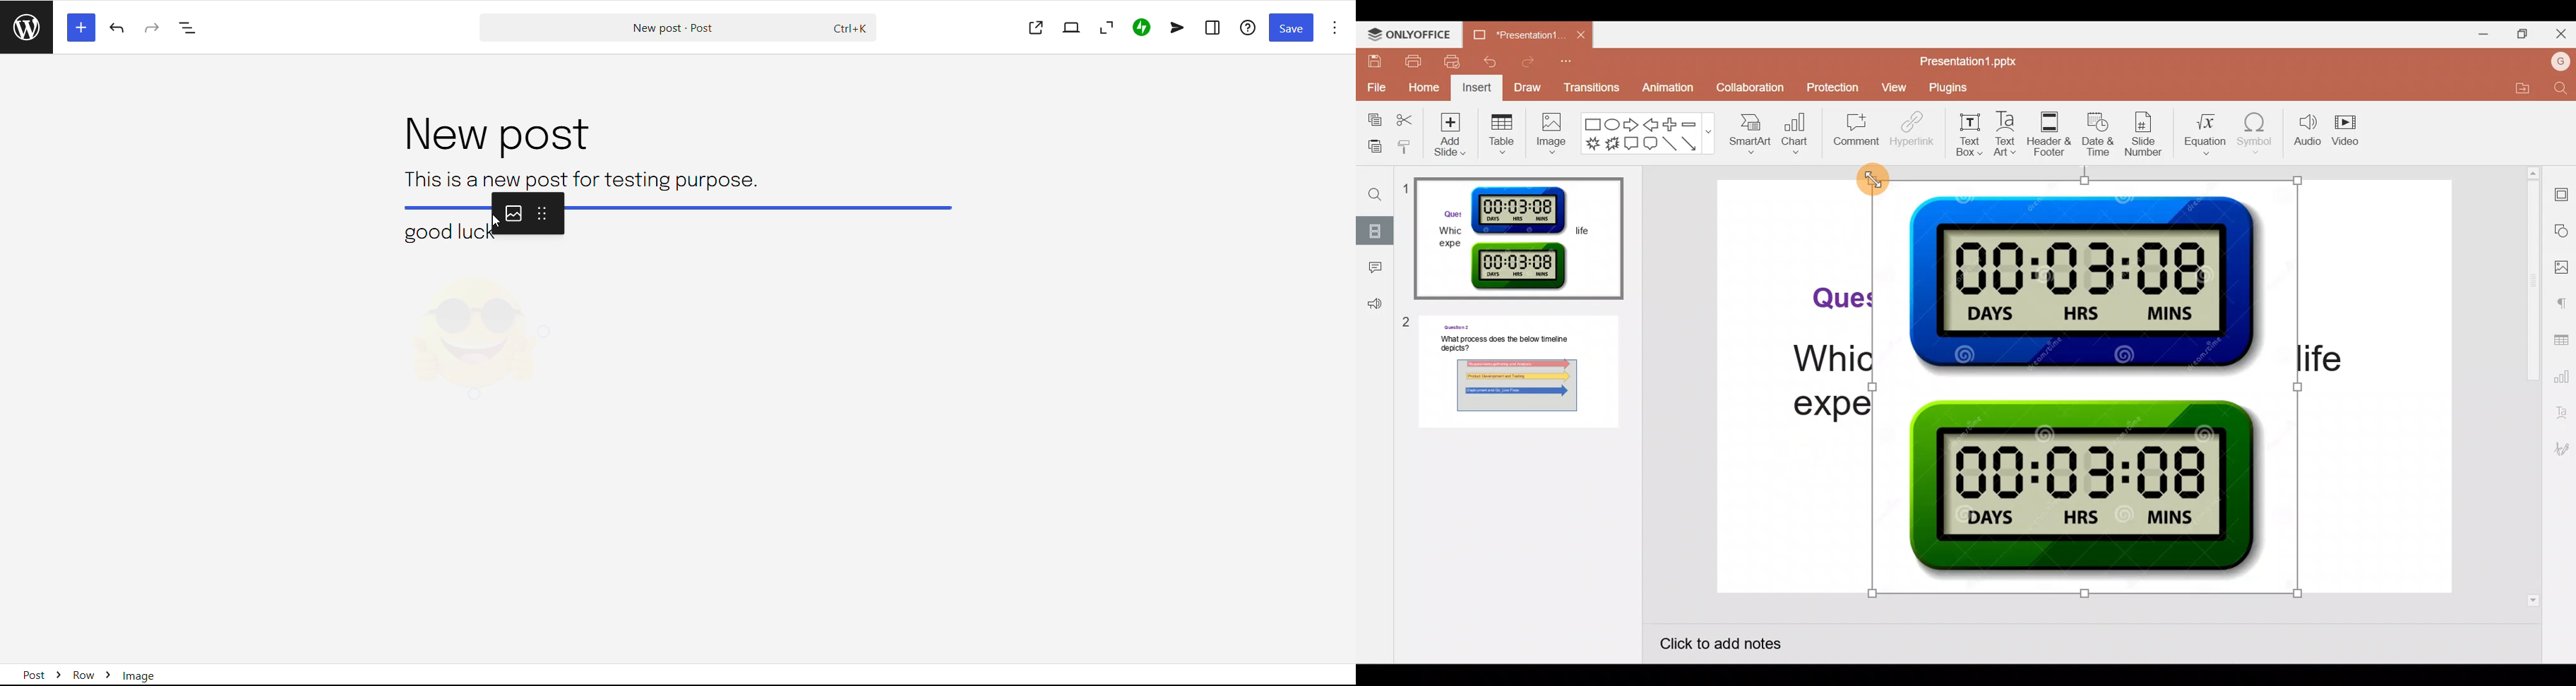  What do you see at coordinates (1335, 28) in the screenshot?
I see `options` at bounding box center [1335, 28].